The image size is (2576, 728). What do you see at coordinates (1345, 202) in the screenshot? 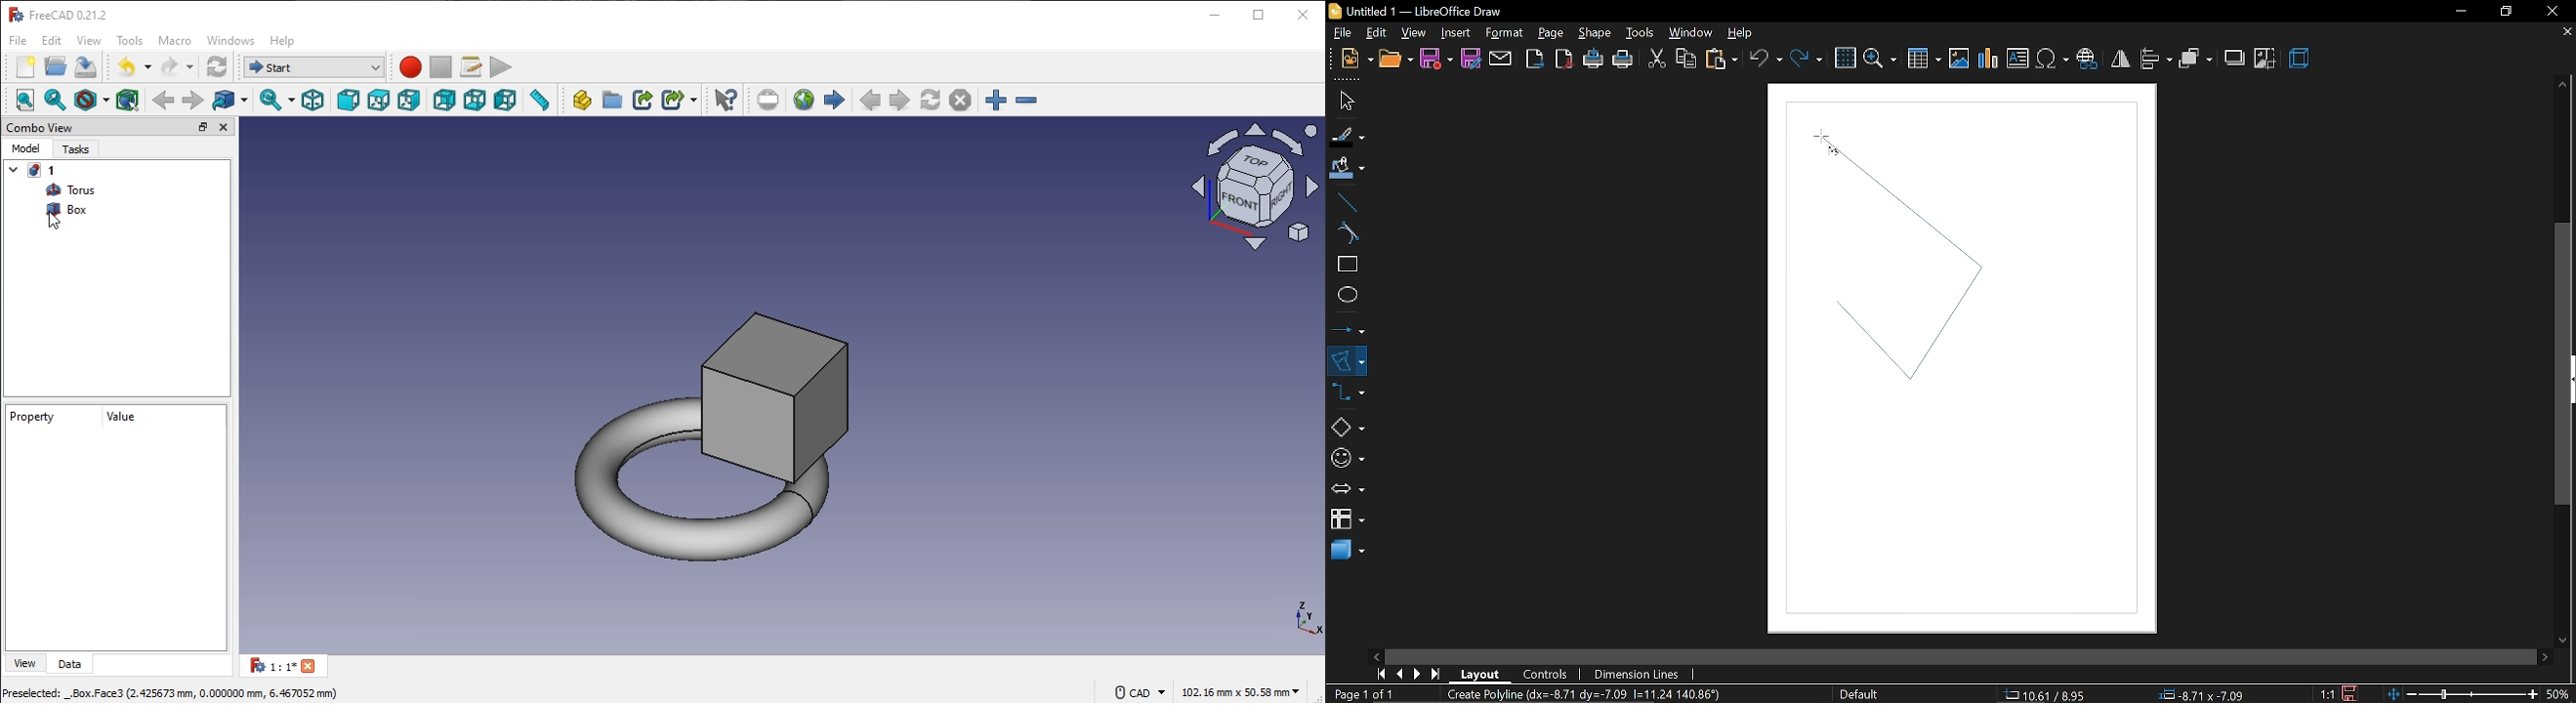
I see `line` at bounding box center [1345, 202].